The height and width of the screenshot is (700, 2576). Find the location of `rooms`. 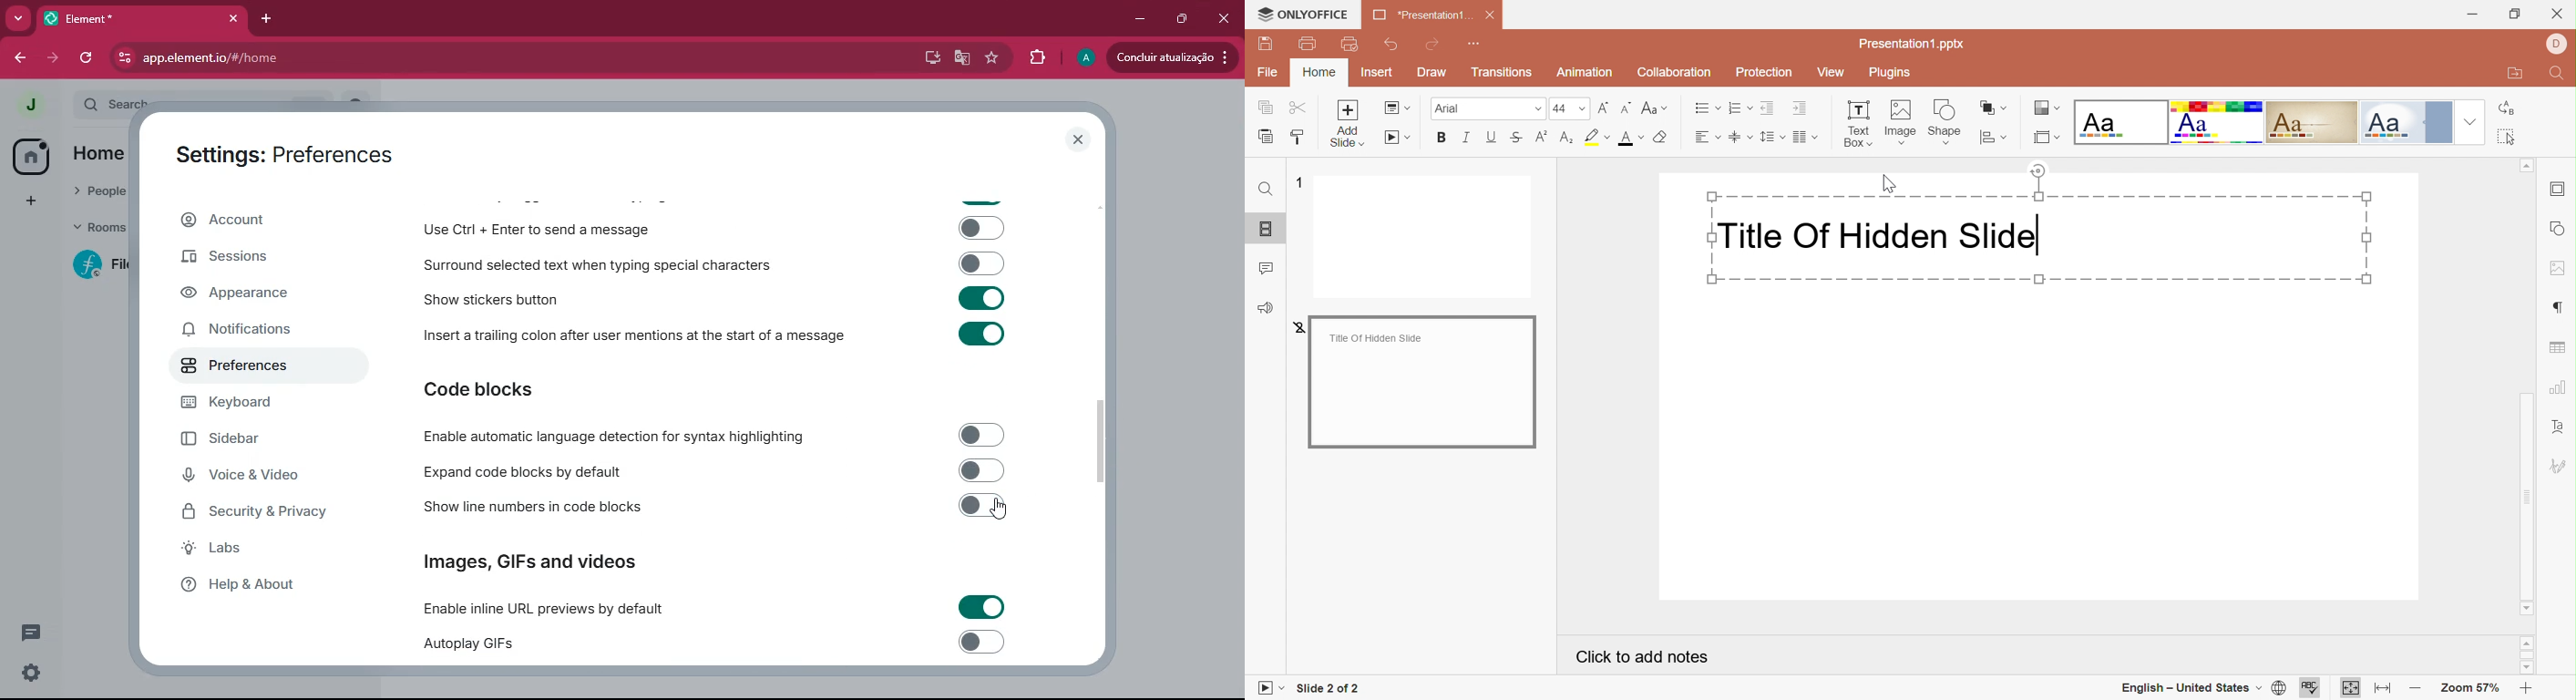

rooms is located at coordinates (98, 230).